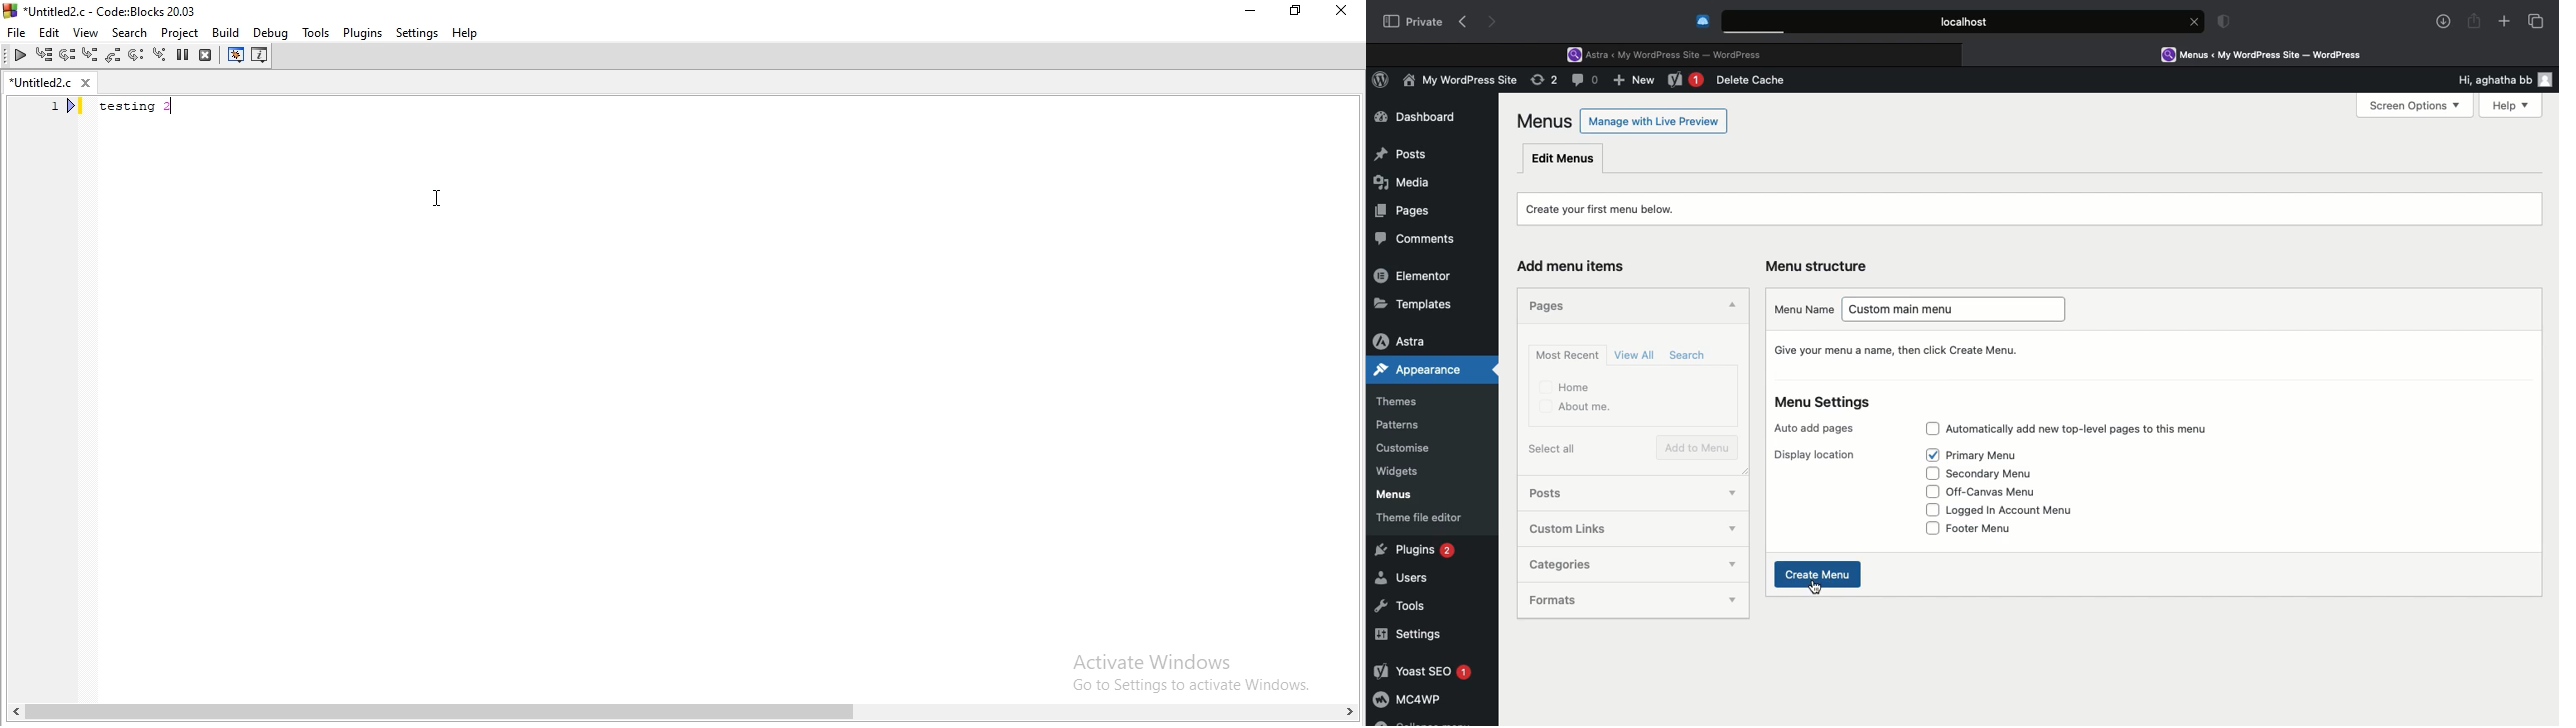 The height and width of the screenshot is (728, 2576). Describe the element at coordinates (1494, 22) in the screenshot. I see `Forward` at that location.